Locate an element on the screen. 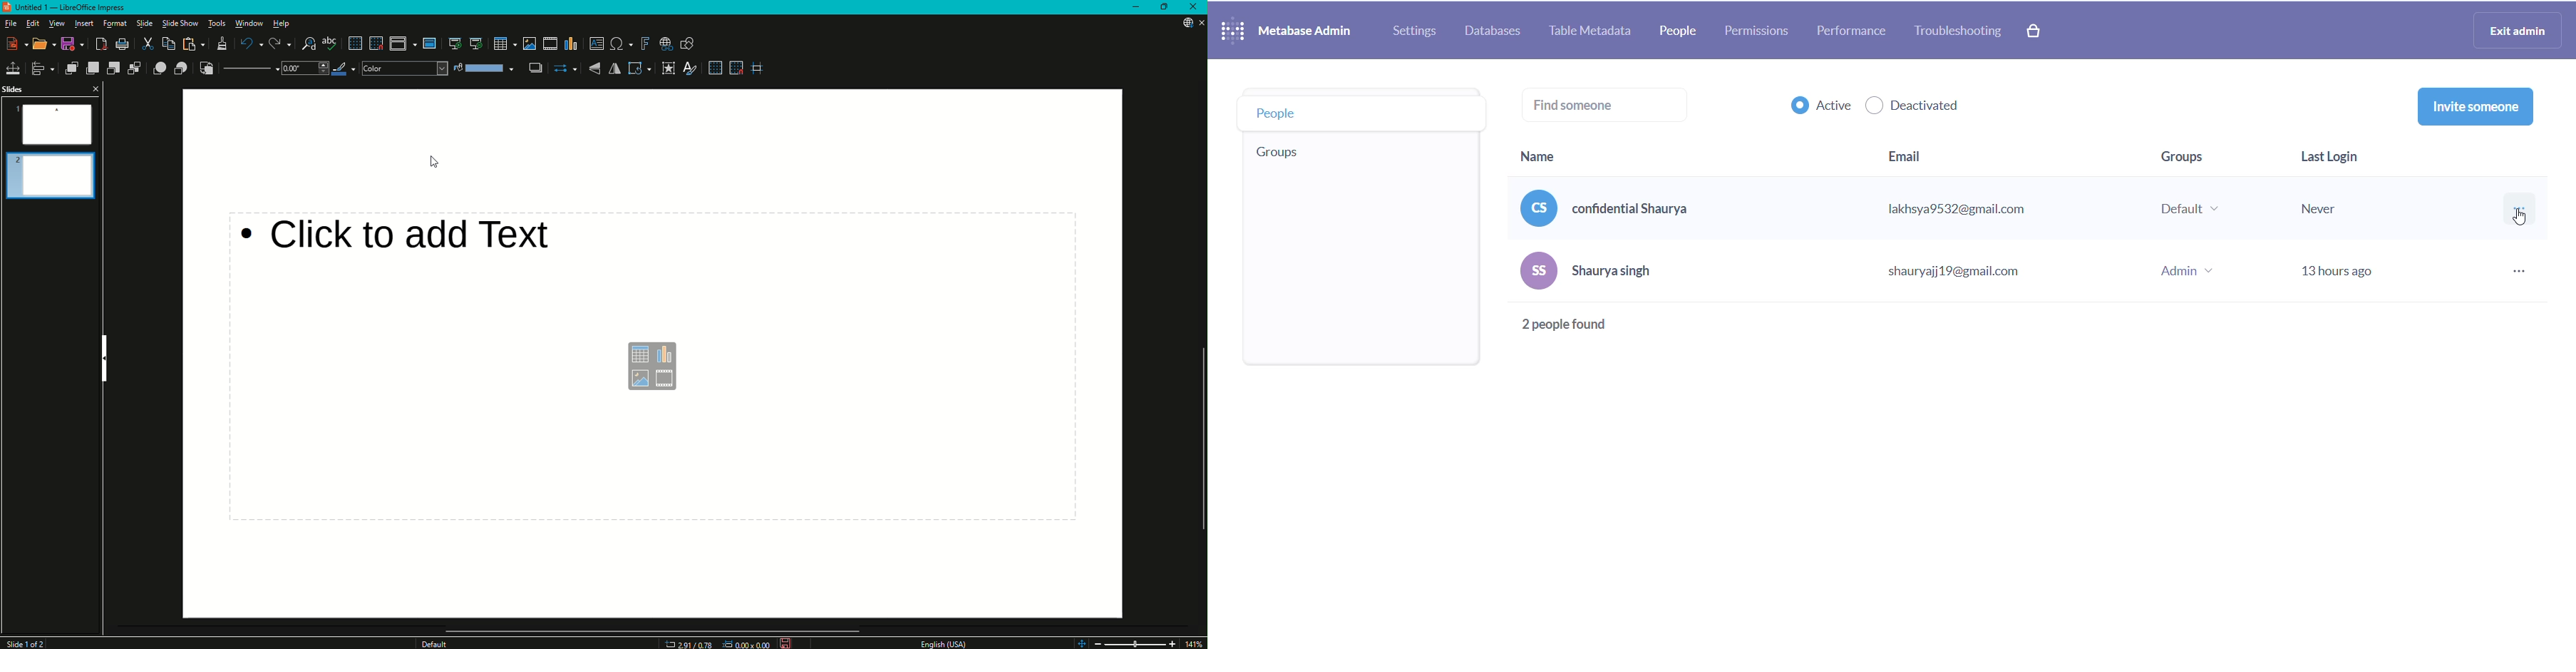 The height and width of the screenshot is (672, 2576). Bring to Front is located at coordinates (69, 68).